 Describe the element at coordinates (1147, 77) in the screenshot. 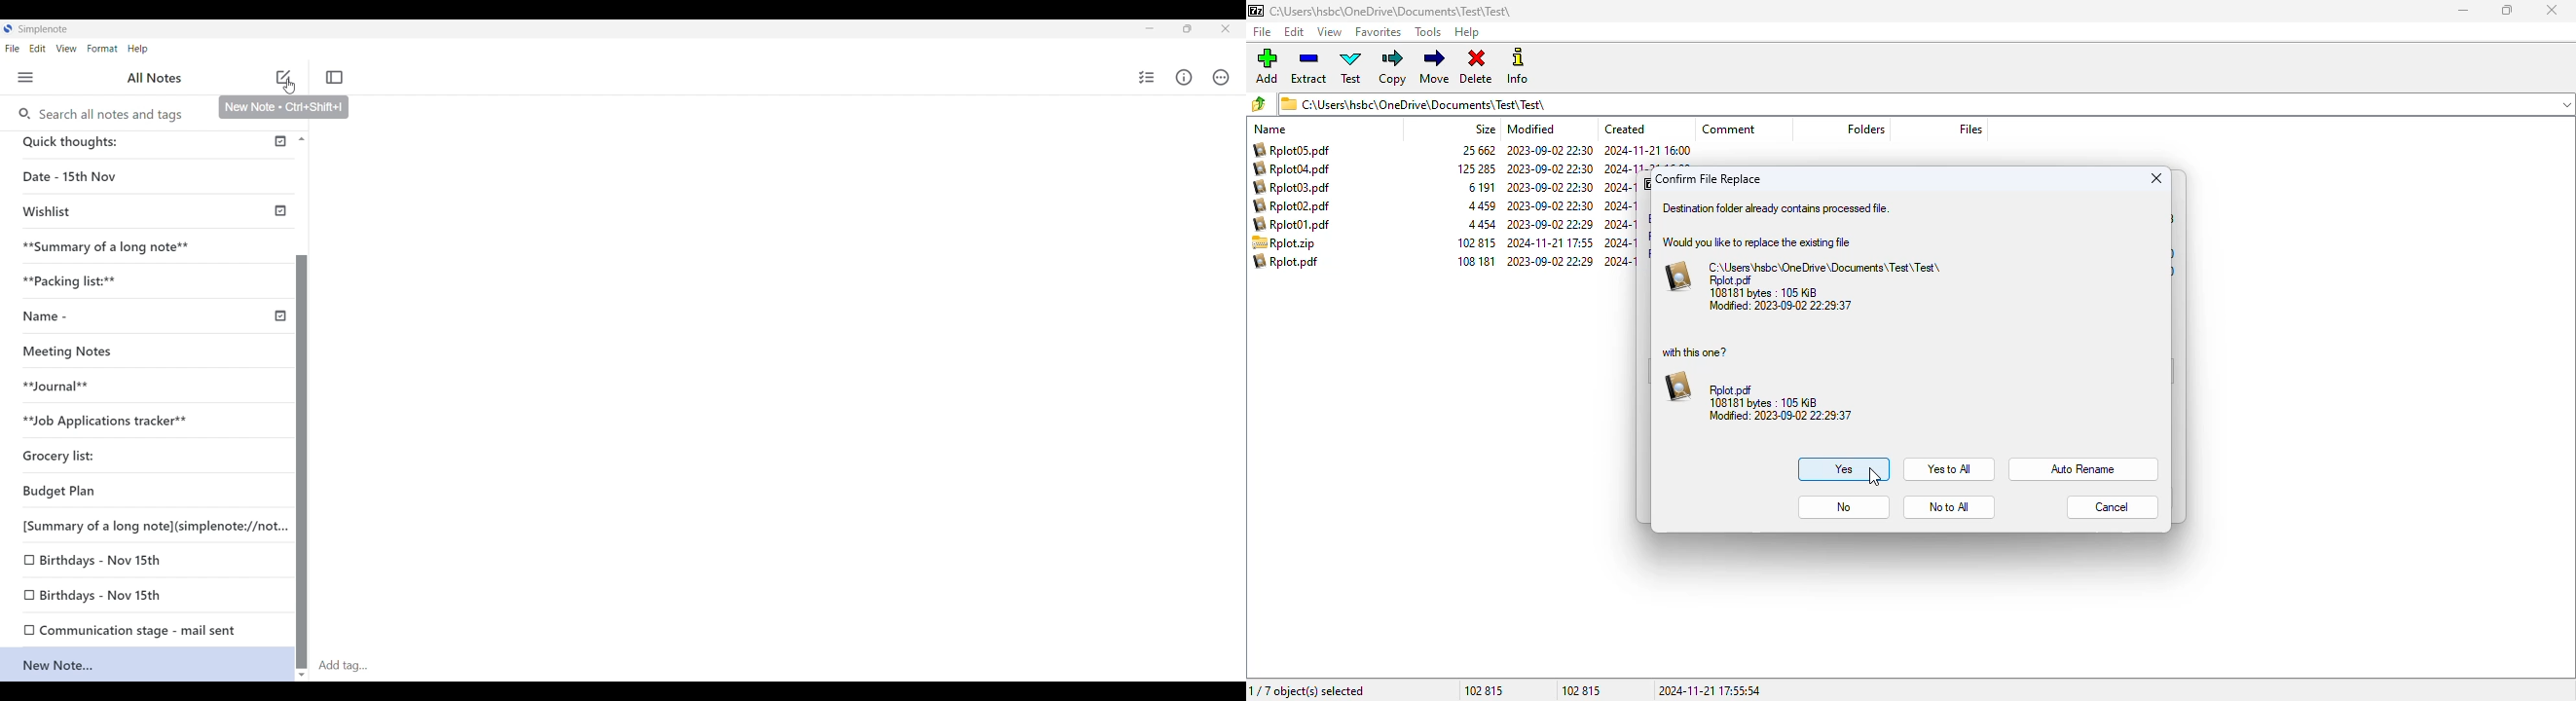

I see `Insert checklist` at that location.